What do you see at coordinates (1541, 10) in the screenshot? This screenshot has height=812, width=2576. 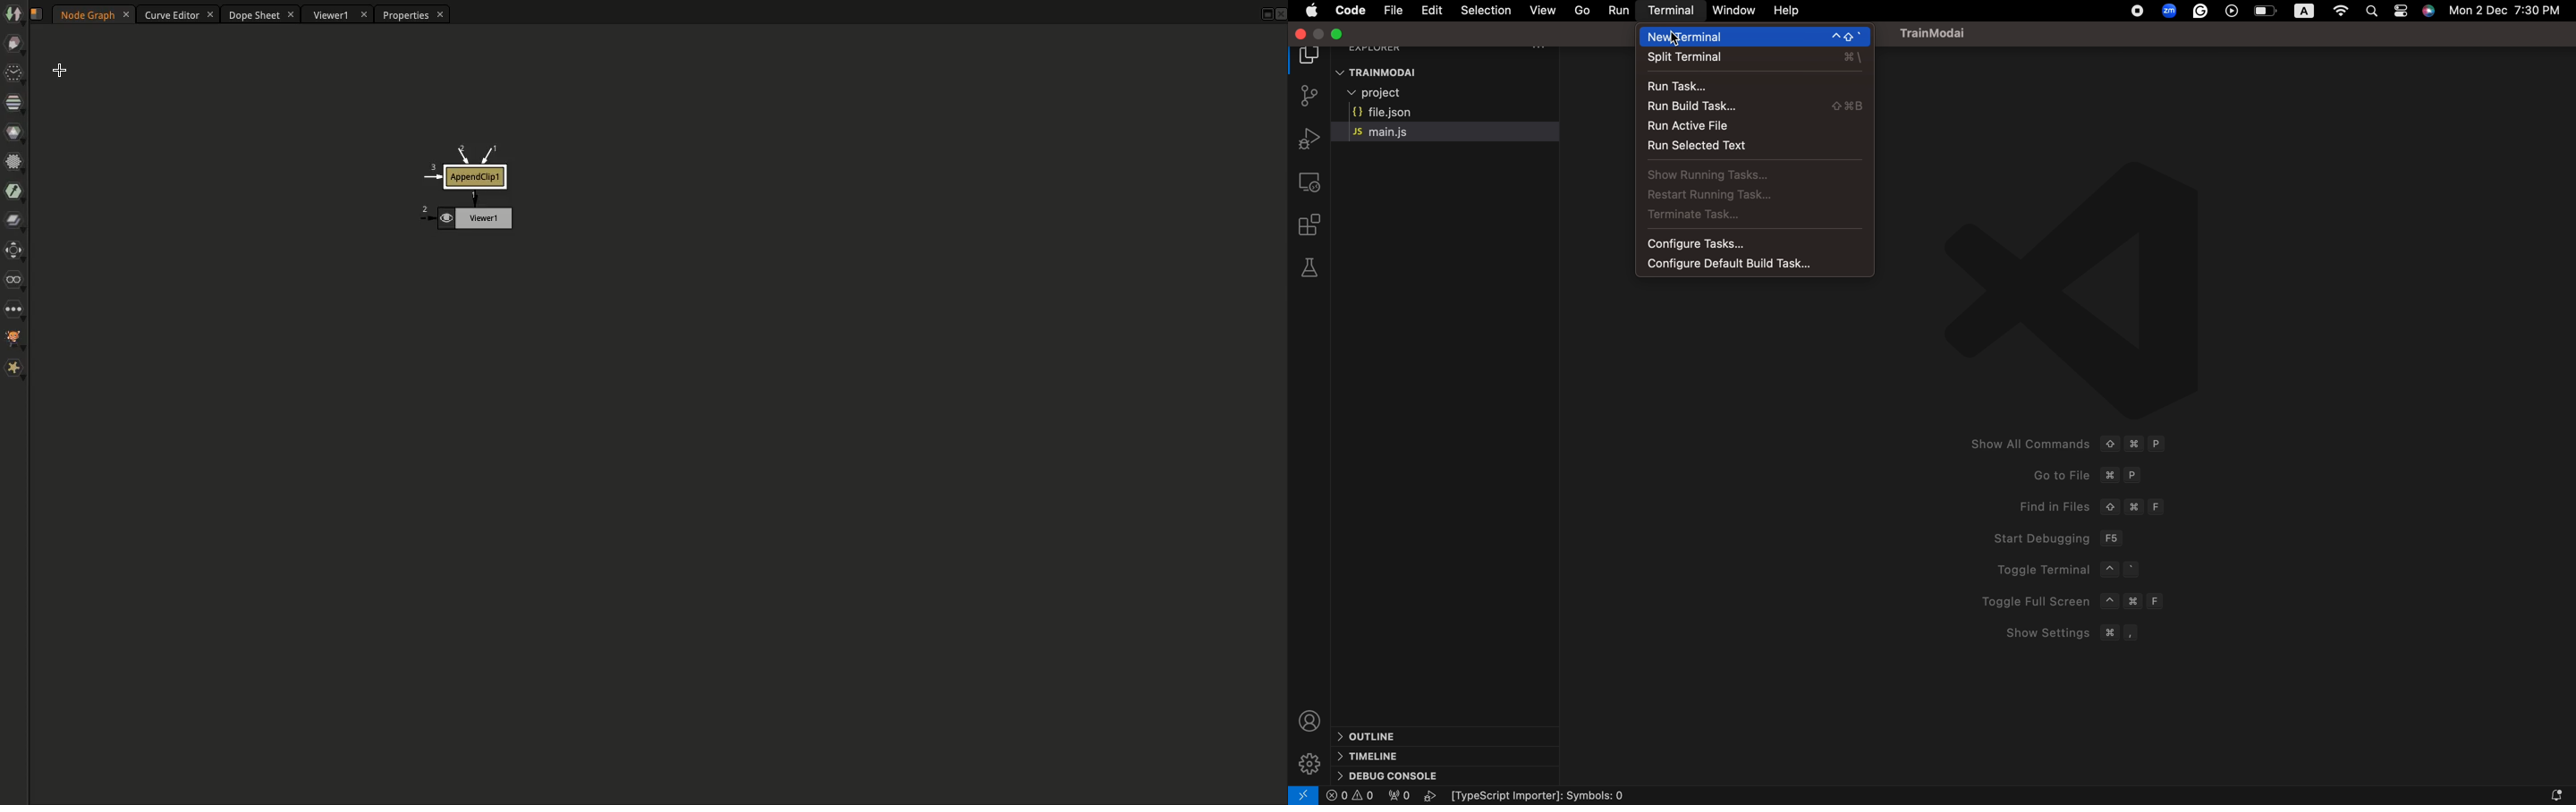 I see `view` at bounding box center [1541, 10].